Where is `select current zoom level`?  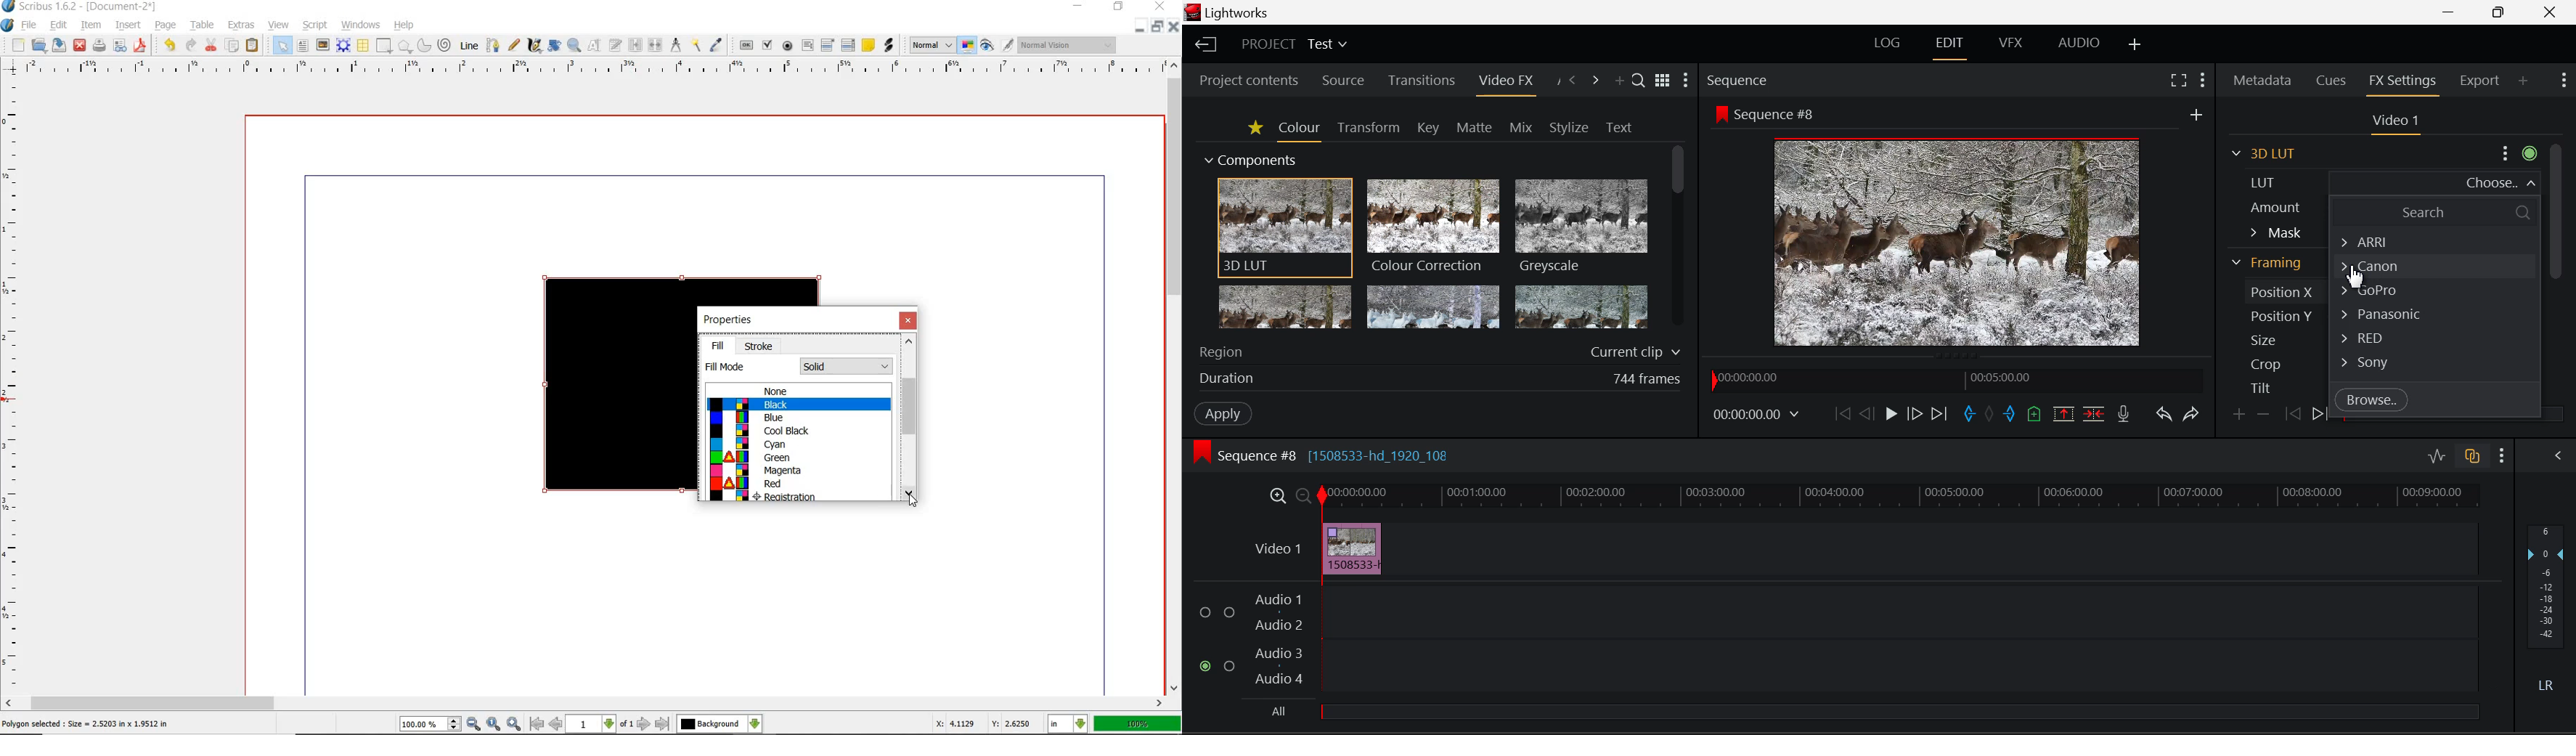 select current zoom level is located at coordinates (430, 725).